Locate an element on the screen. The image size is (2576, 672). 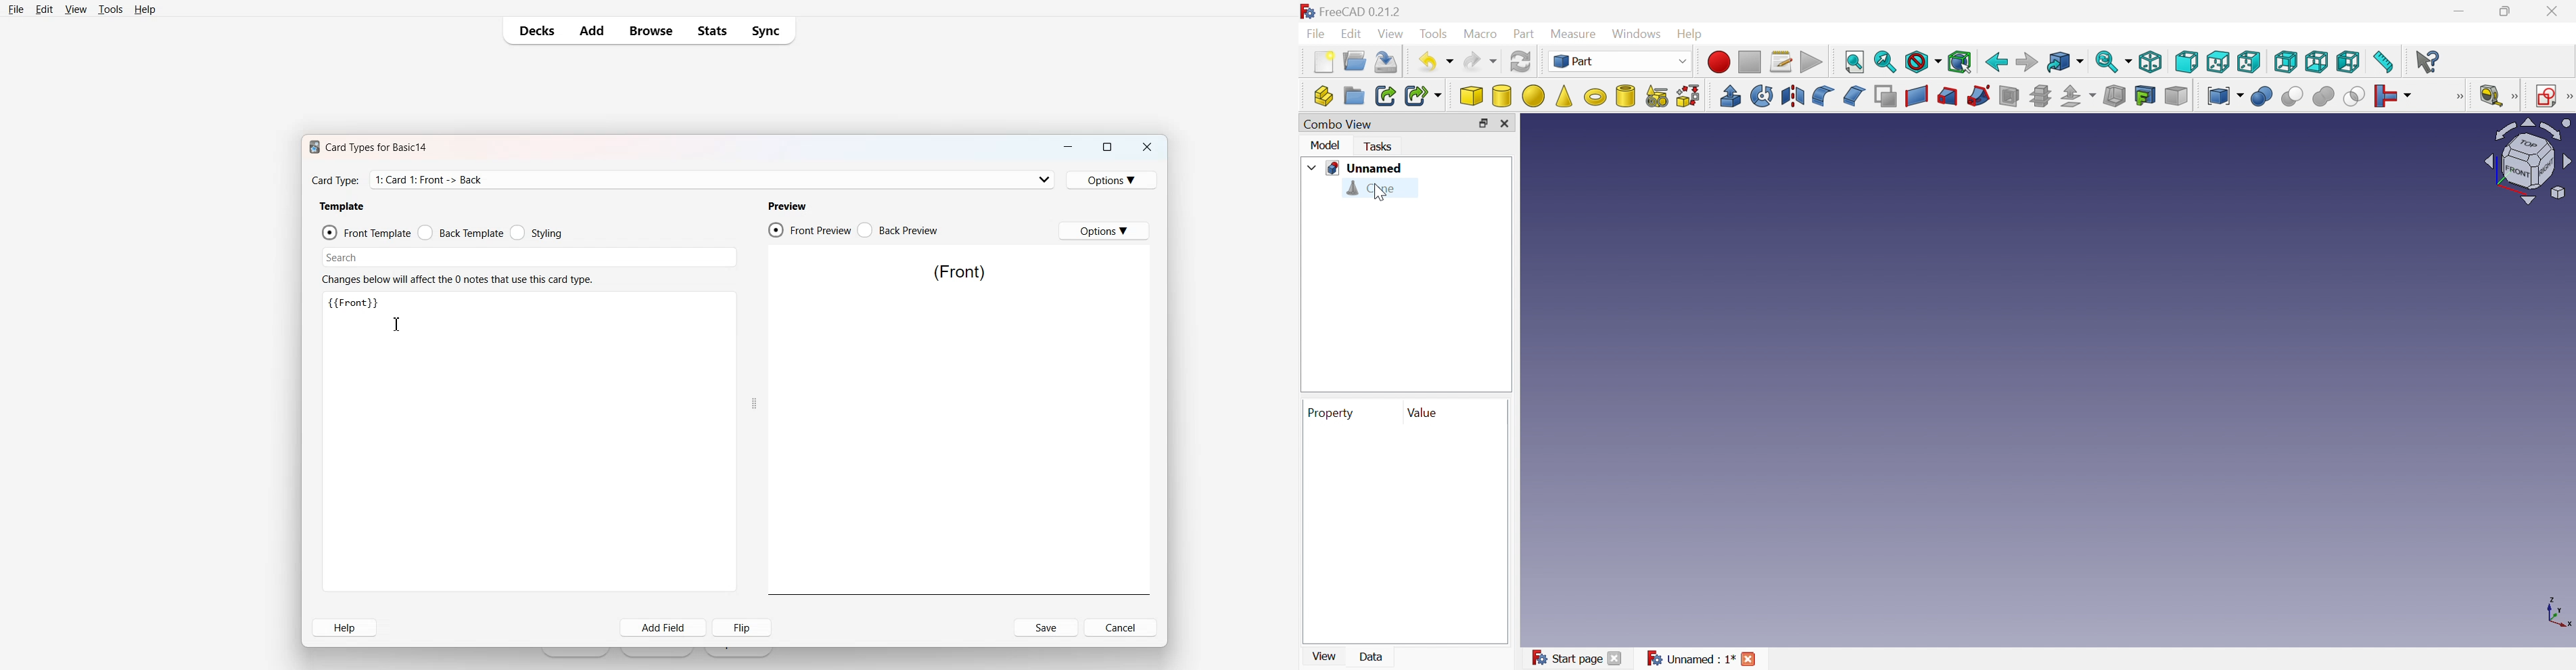
Property is located at coordinates (1332, 414).